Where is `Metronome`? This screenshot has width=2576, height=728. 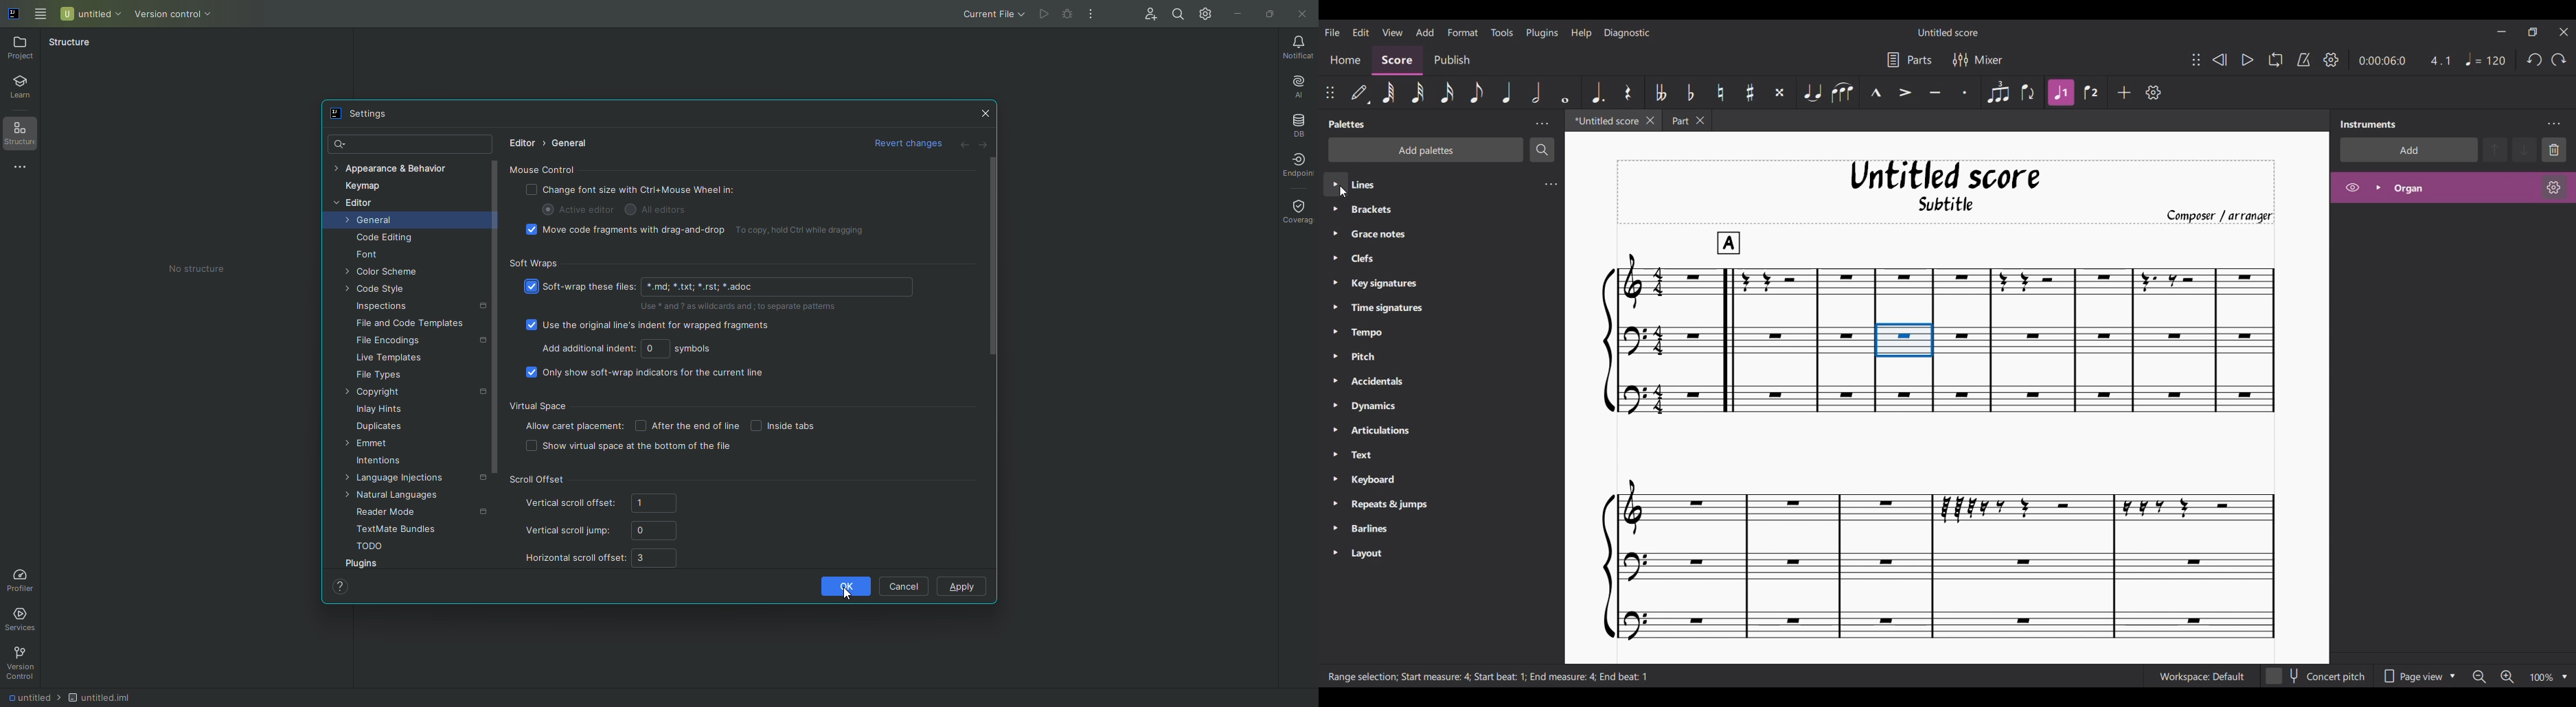
Metronome is located at coordinates (2304, 60).